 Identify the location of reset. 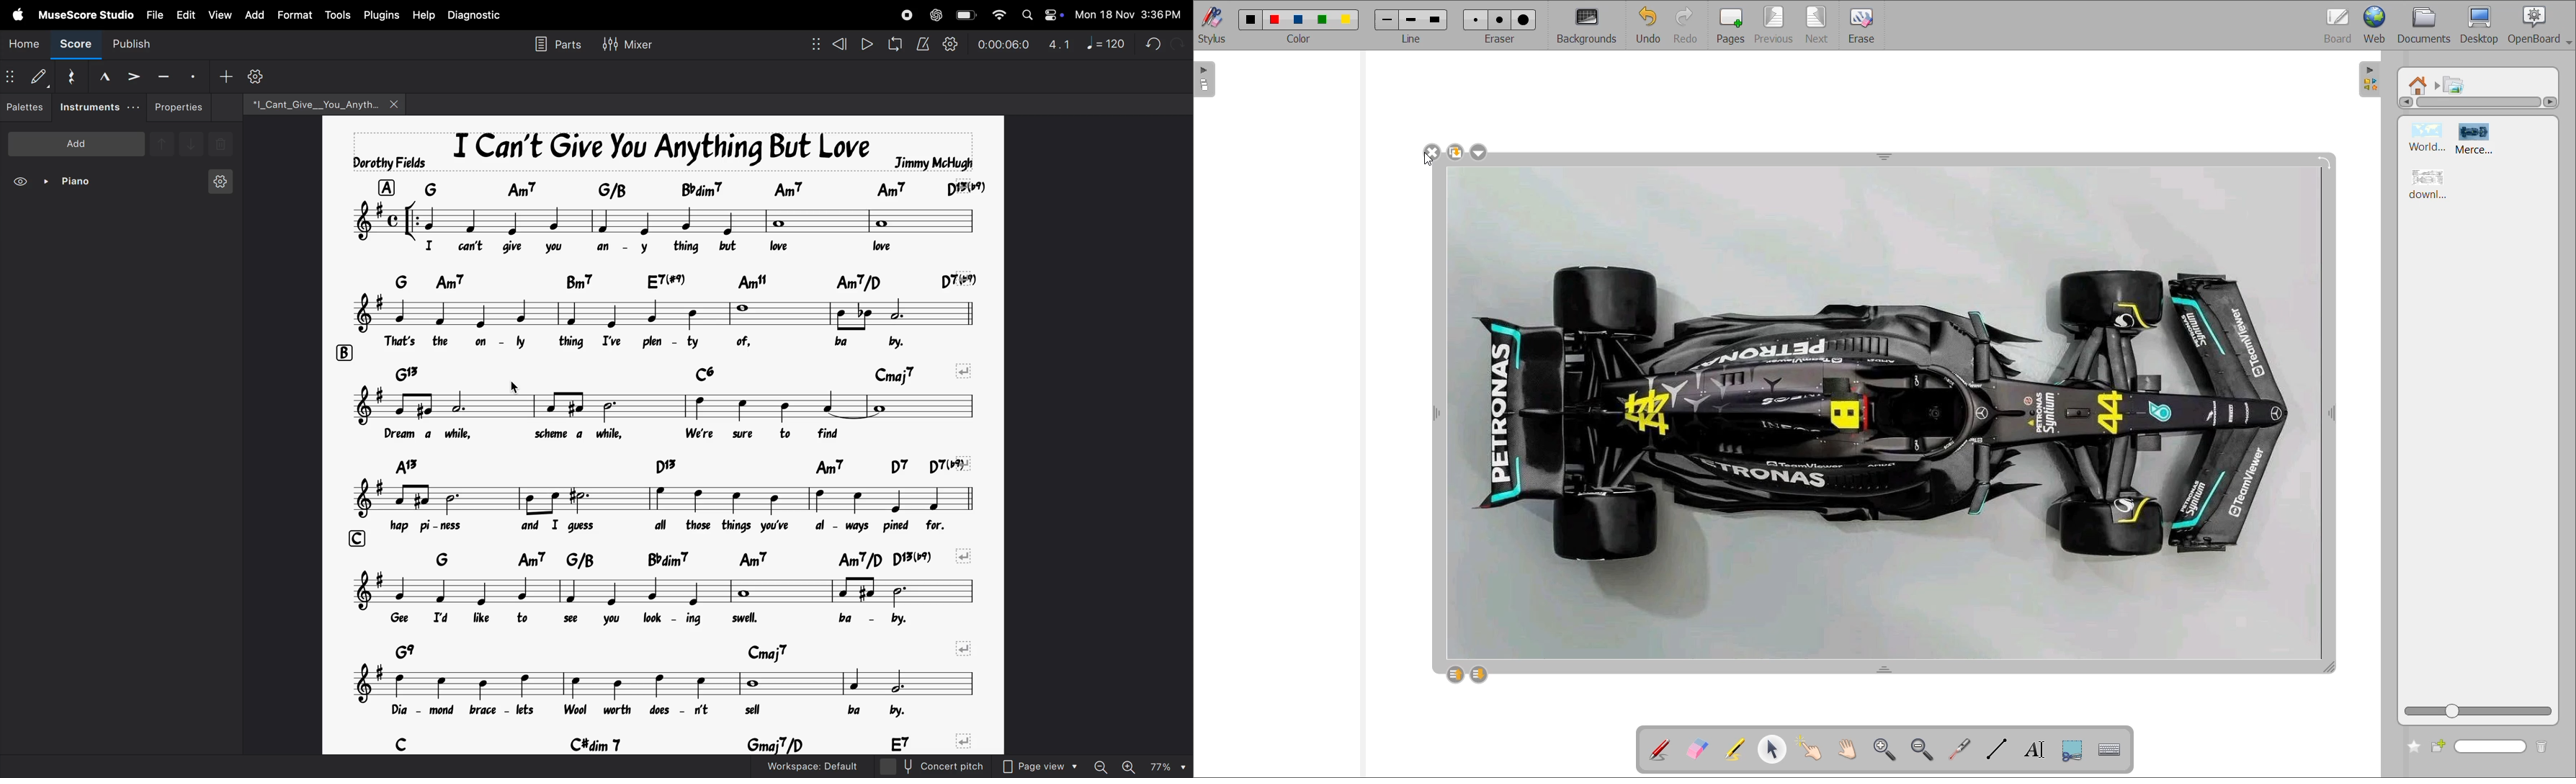
(73, 76).